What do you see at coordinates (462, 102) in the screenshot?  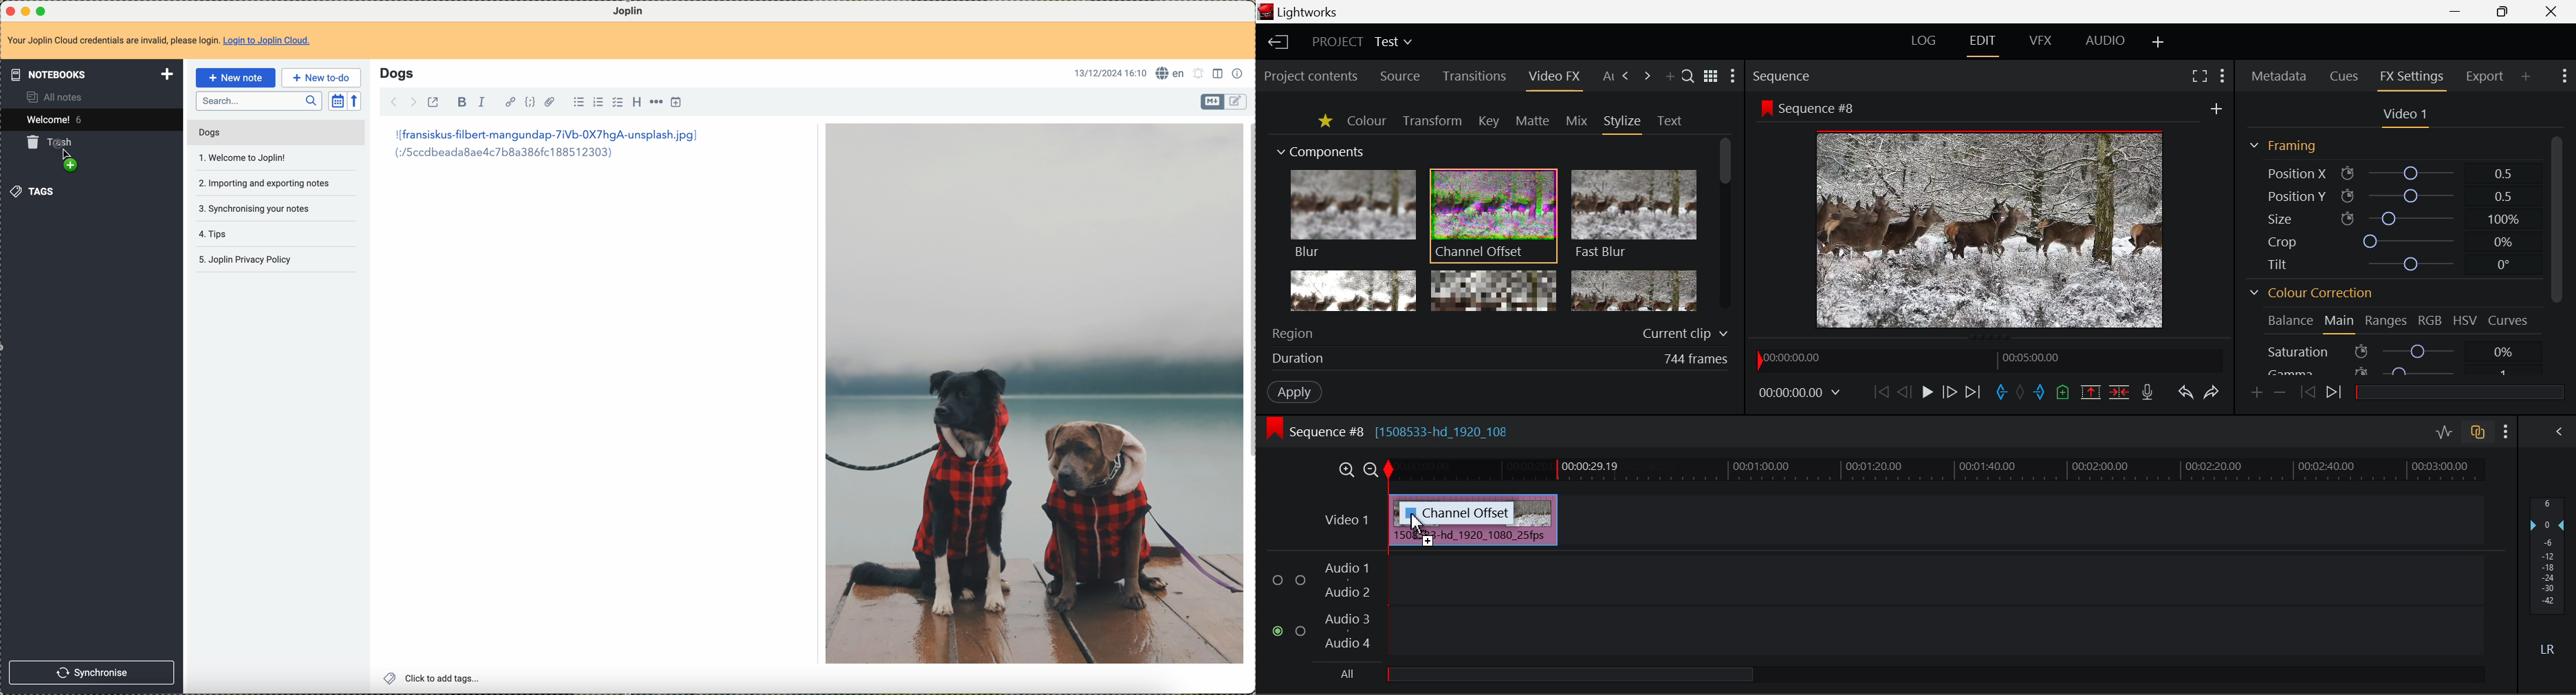 I see `bold` at bounding box center [462, 102].